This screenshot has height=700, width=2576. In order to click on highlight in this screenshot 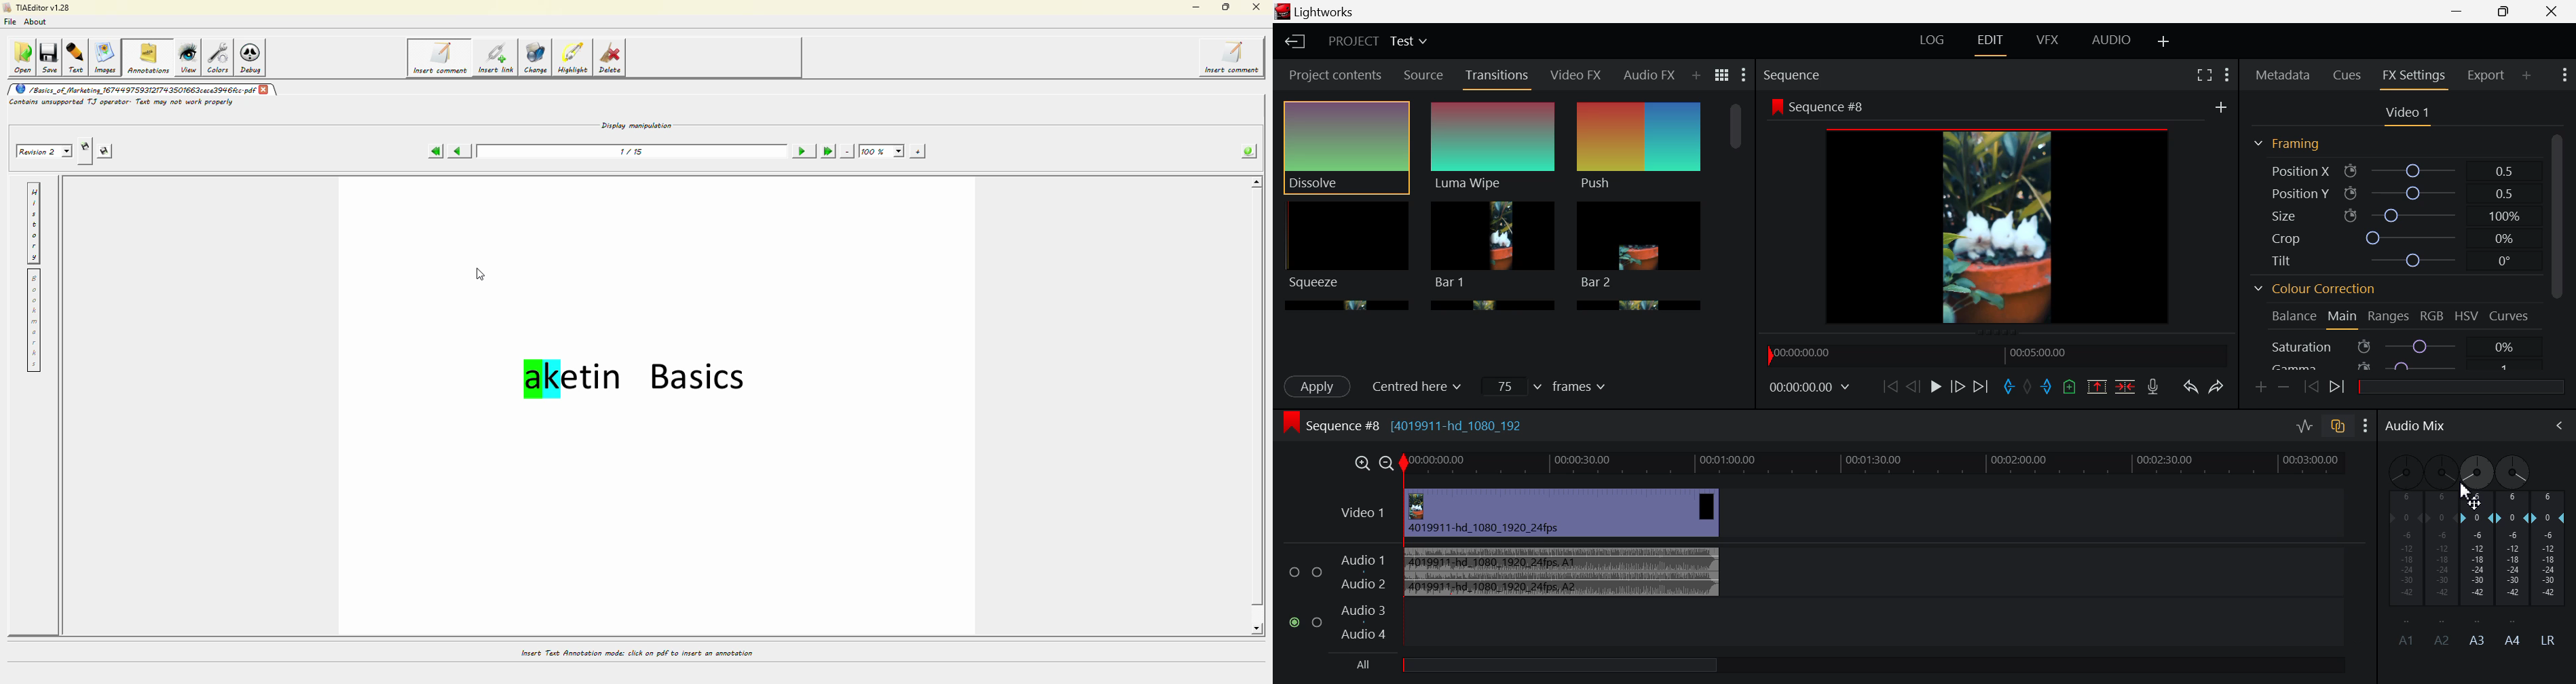, I will do `click(575, 58)`.